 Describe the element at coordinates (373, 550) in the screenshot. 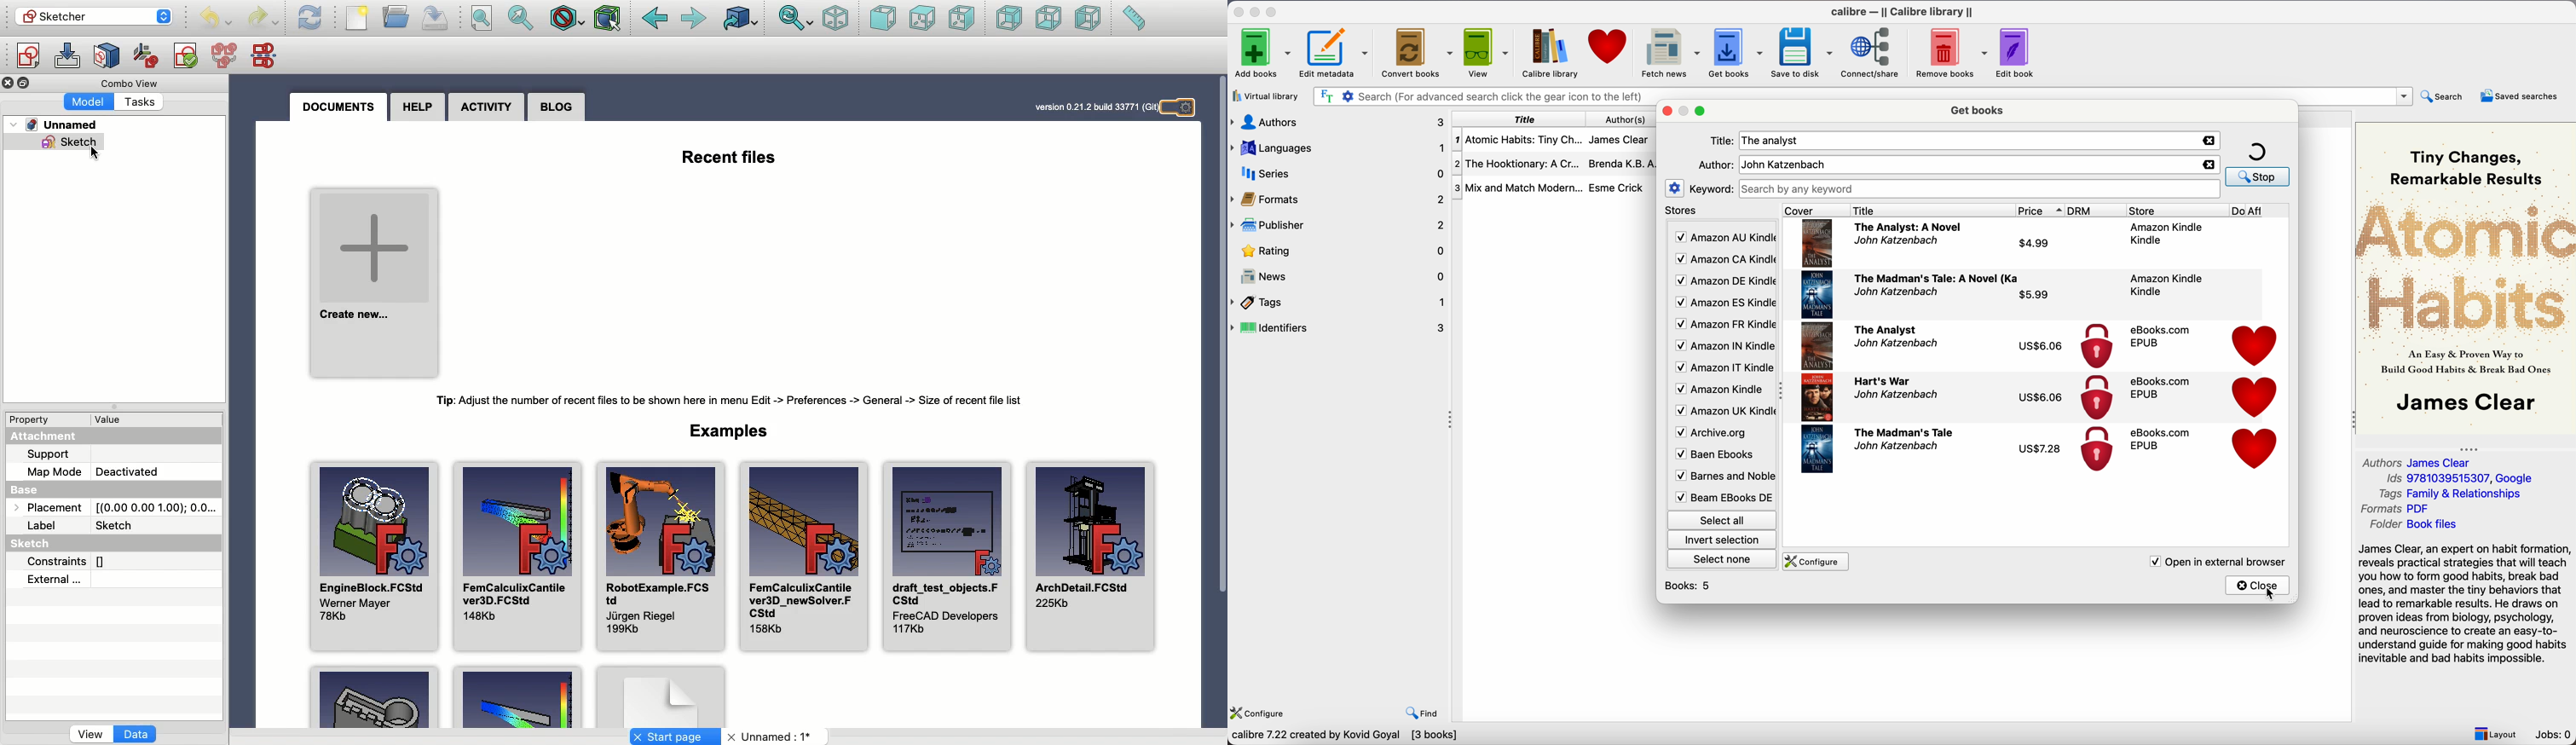

I see `EngineBlock` at that location.